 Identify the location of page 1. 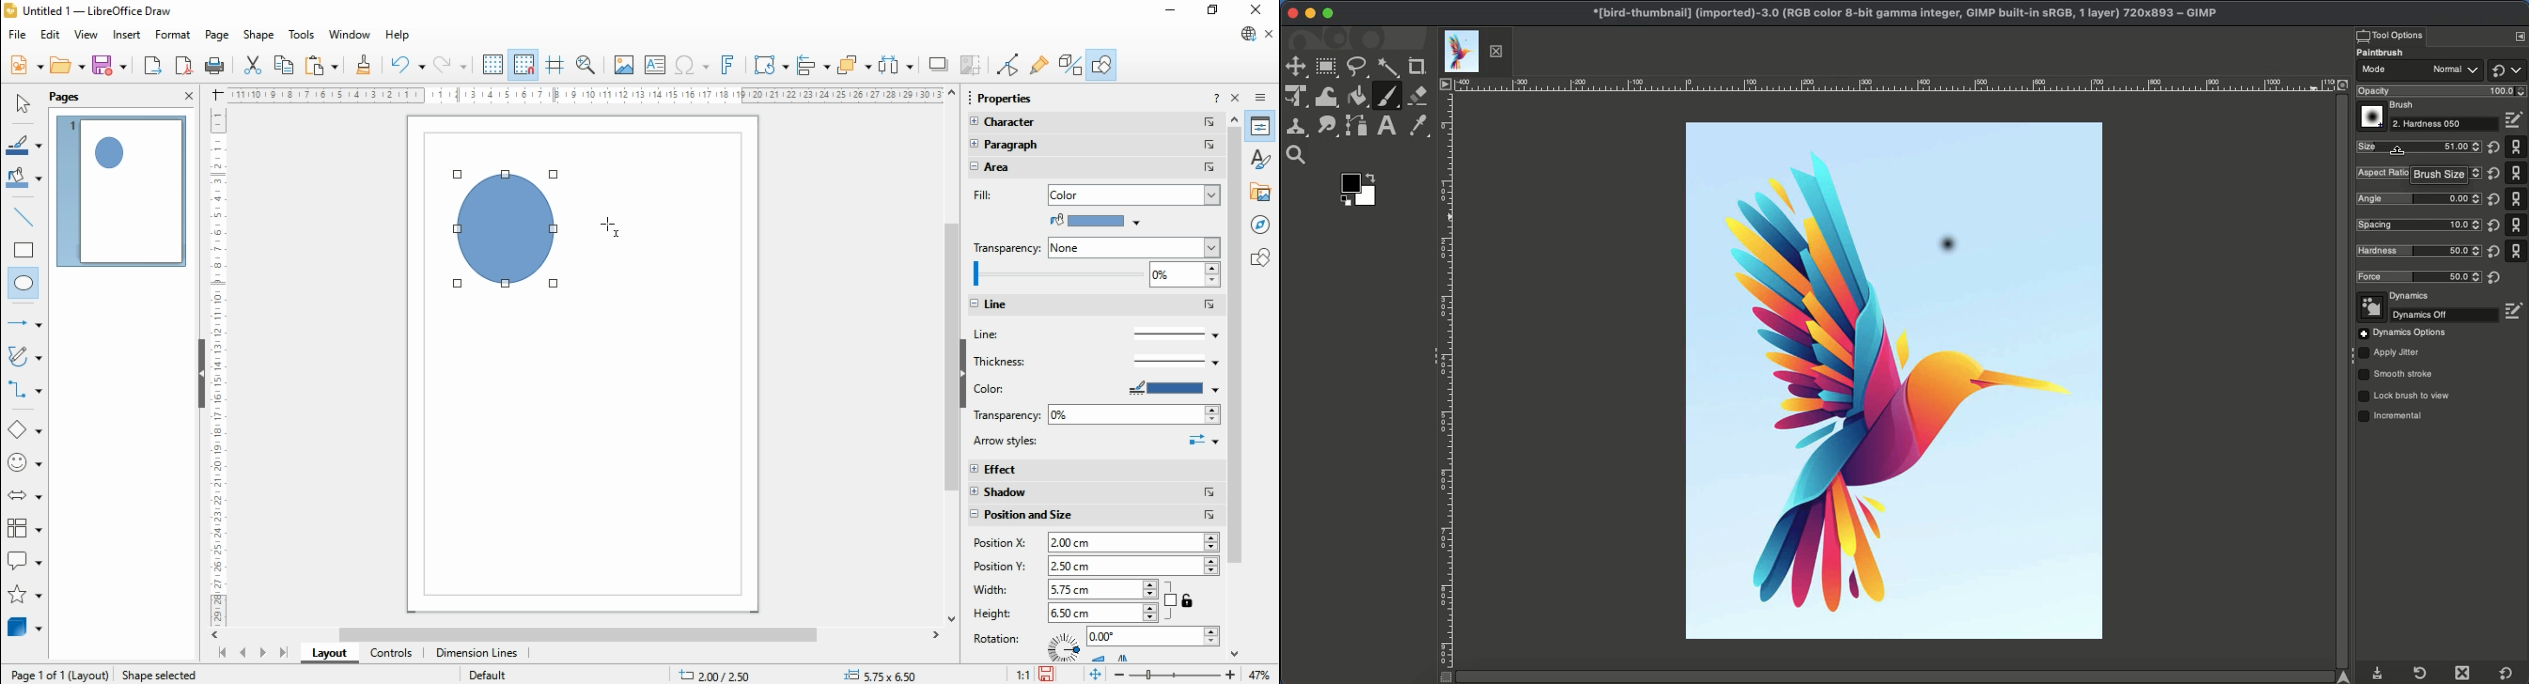
(123, 191).